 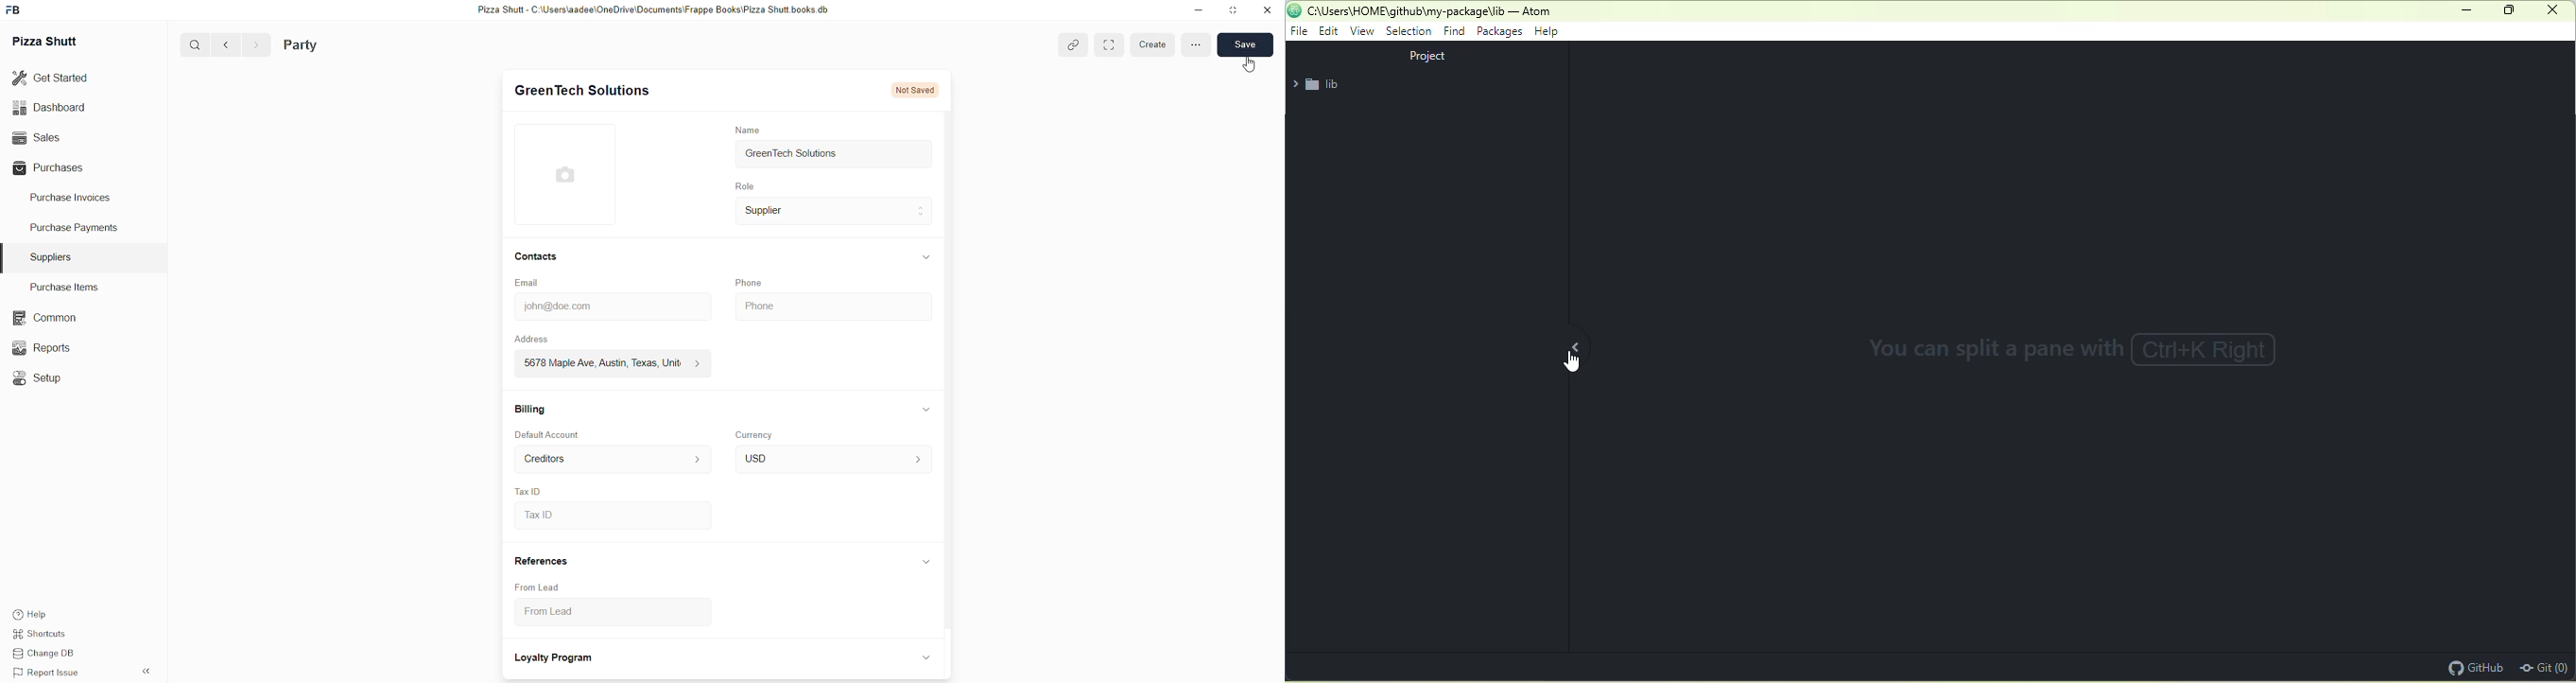 I want to click on c\Users\HOME\github\my-package\lib, so click(x=1405, y=11).